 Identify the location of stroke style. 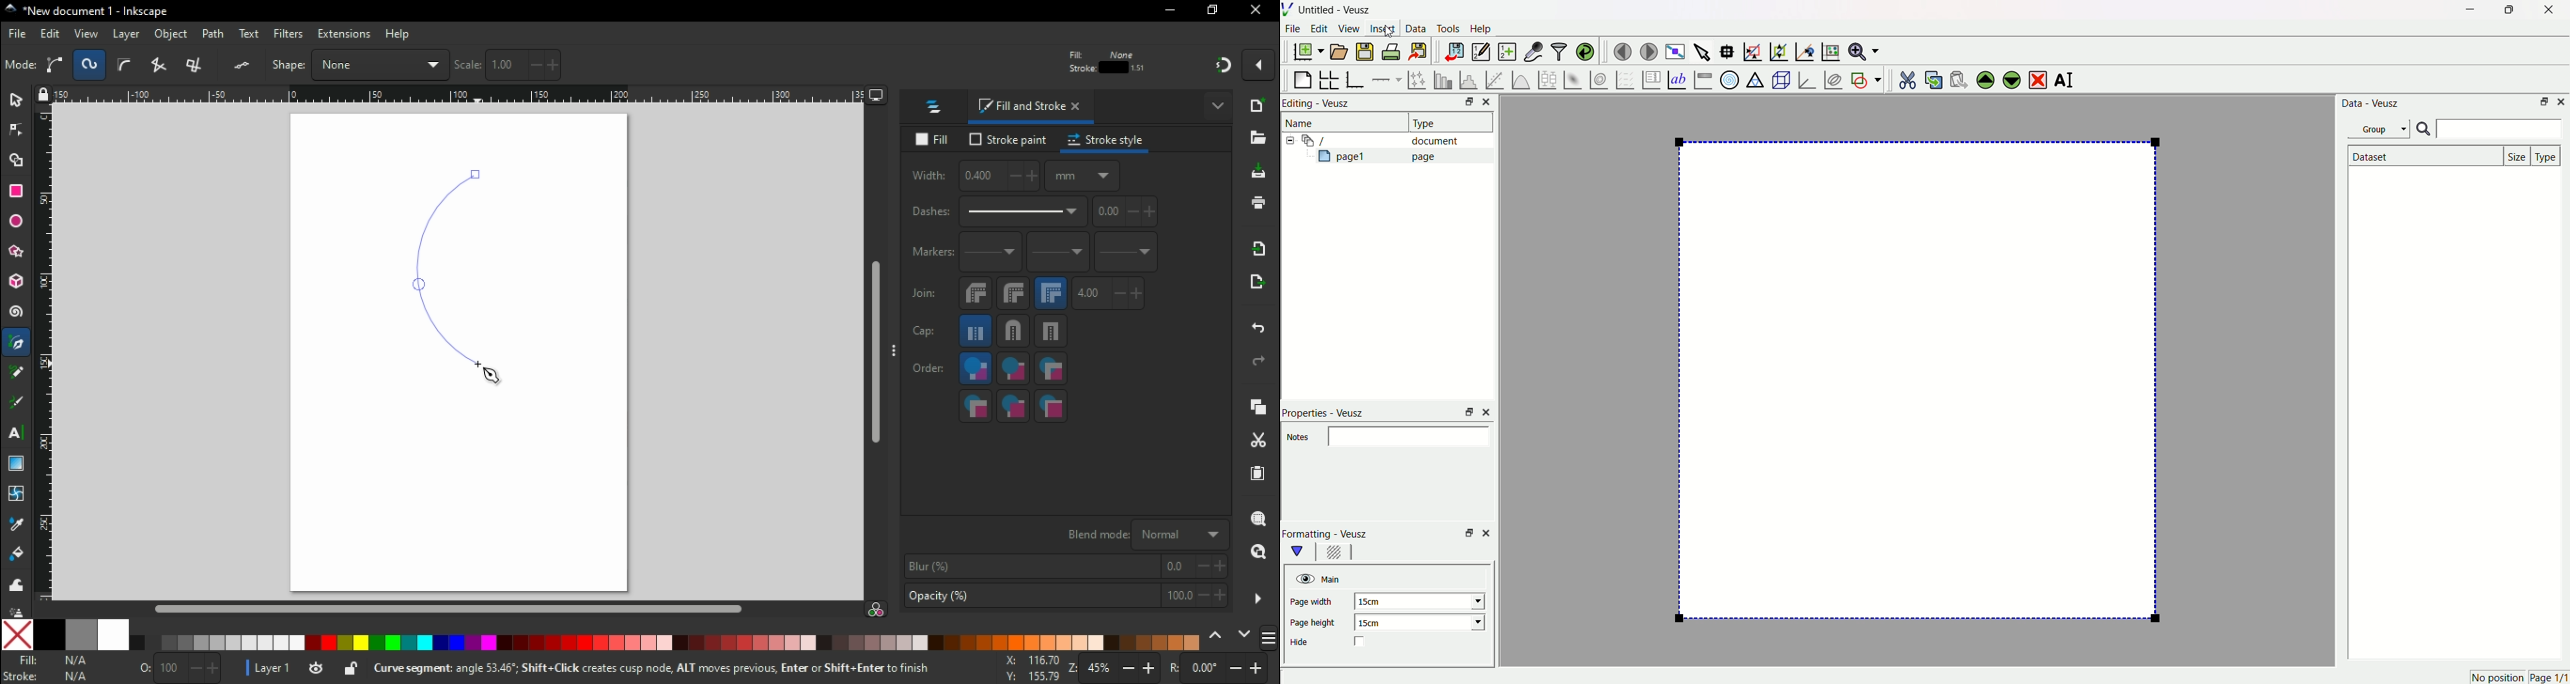
(1108, 143).